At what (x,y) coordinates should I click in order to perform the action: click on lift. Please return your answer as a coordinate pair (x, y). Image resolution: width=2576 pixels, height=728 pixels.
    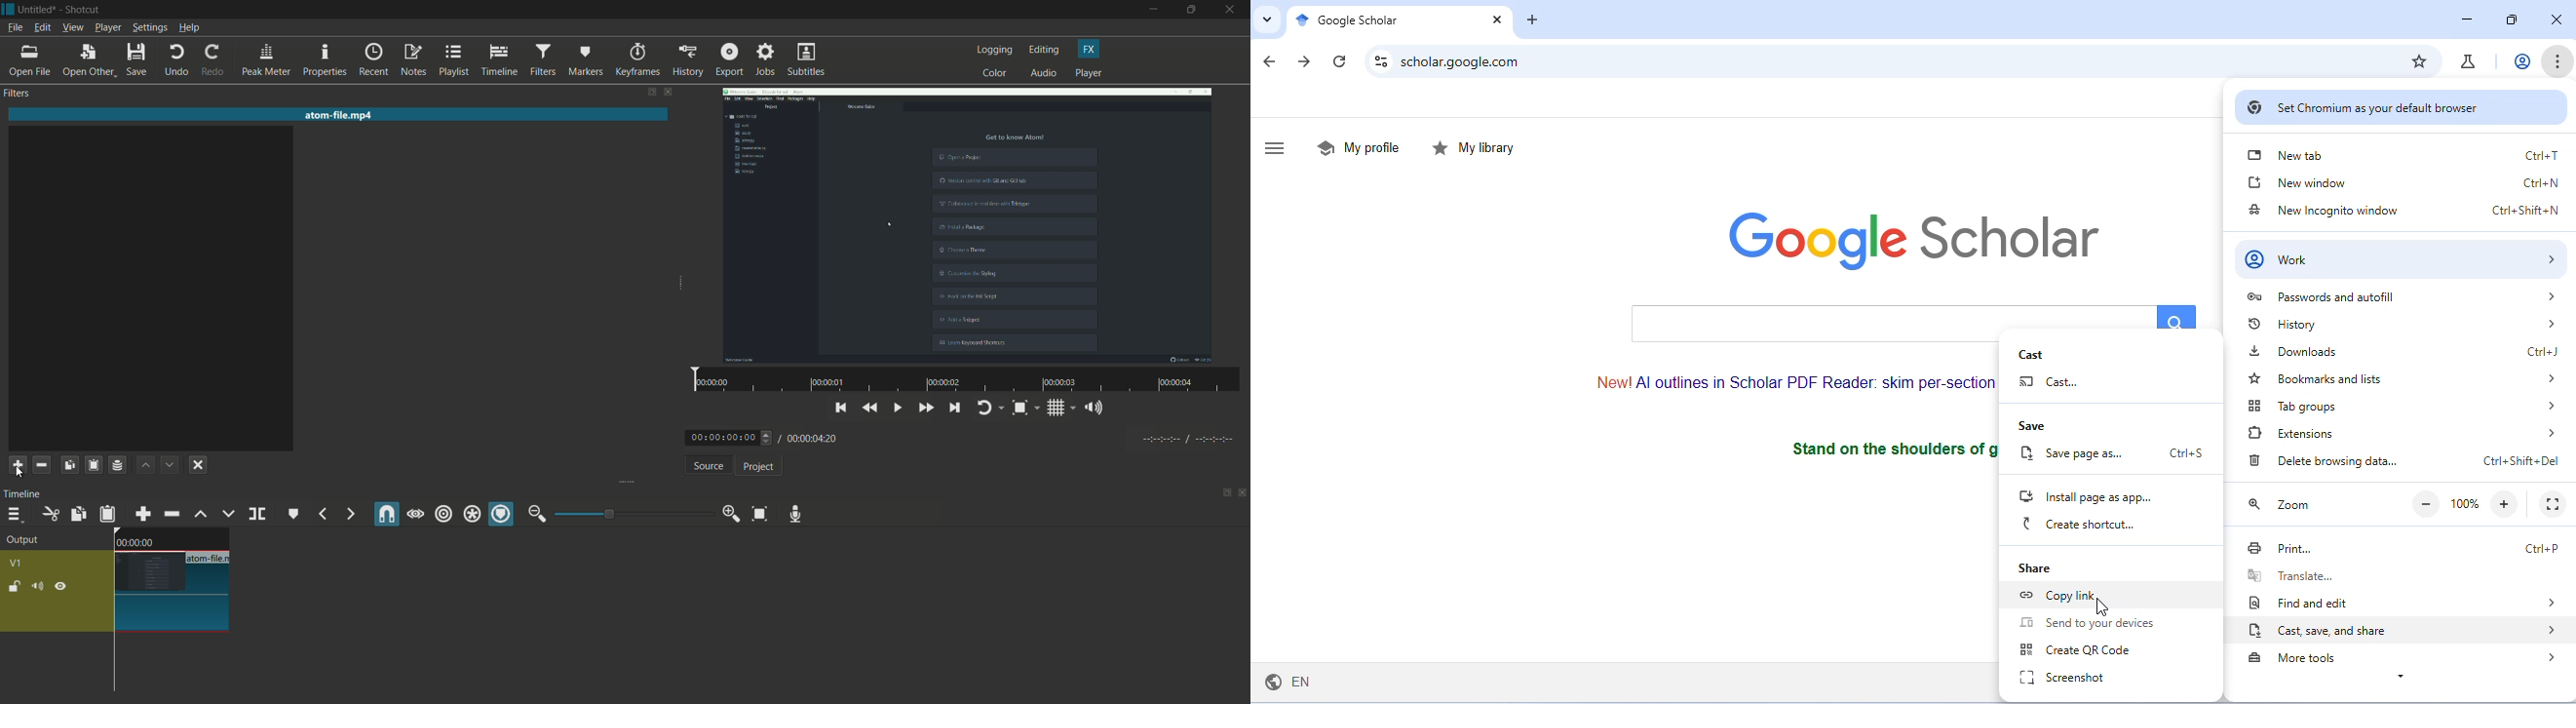
    Looking at the image, I should click on (200, 514).